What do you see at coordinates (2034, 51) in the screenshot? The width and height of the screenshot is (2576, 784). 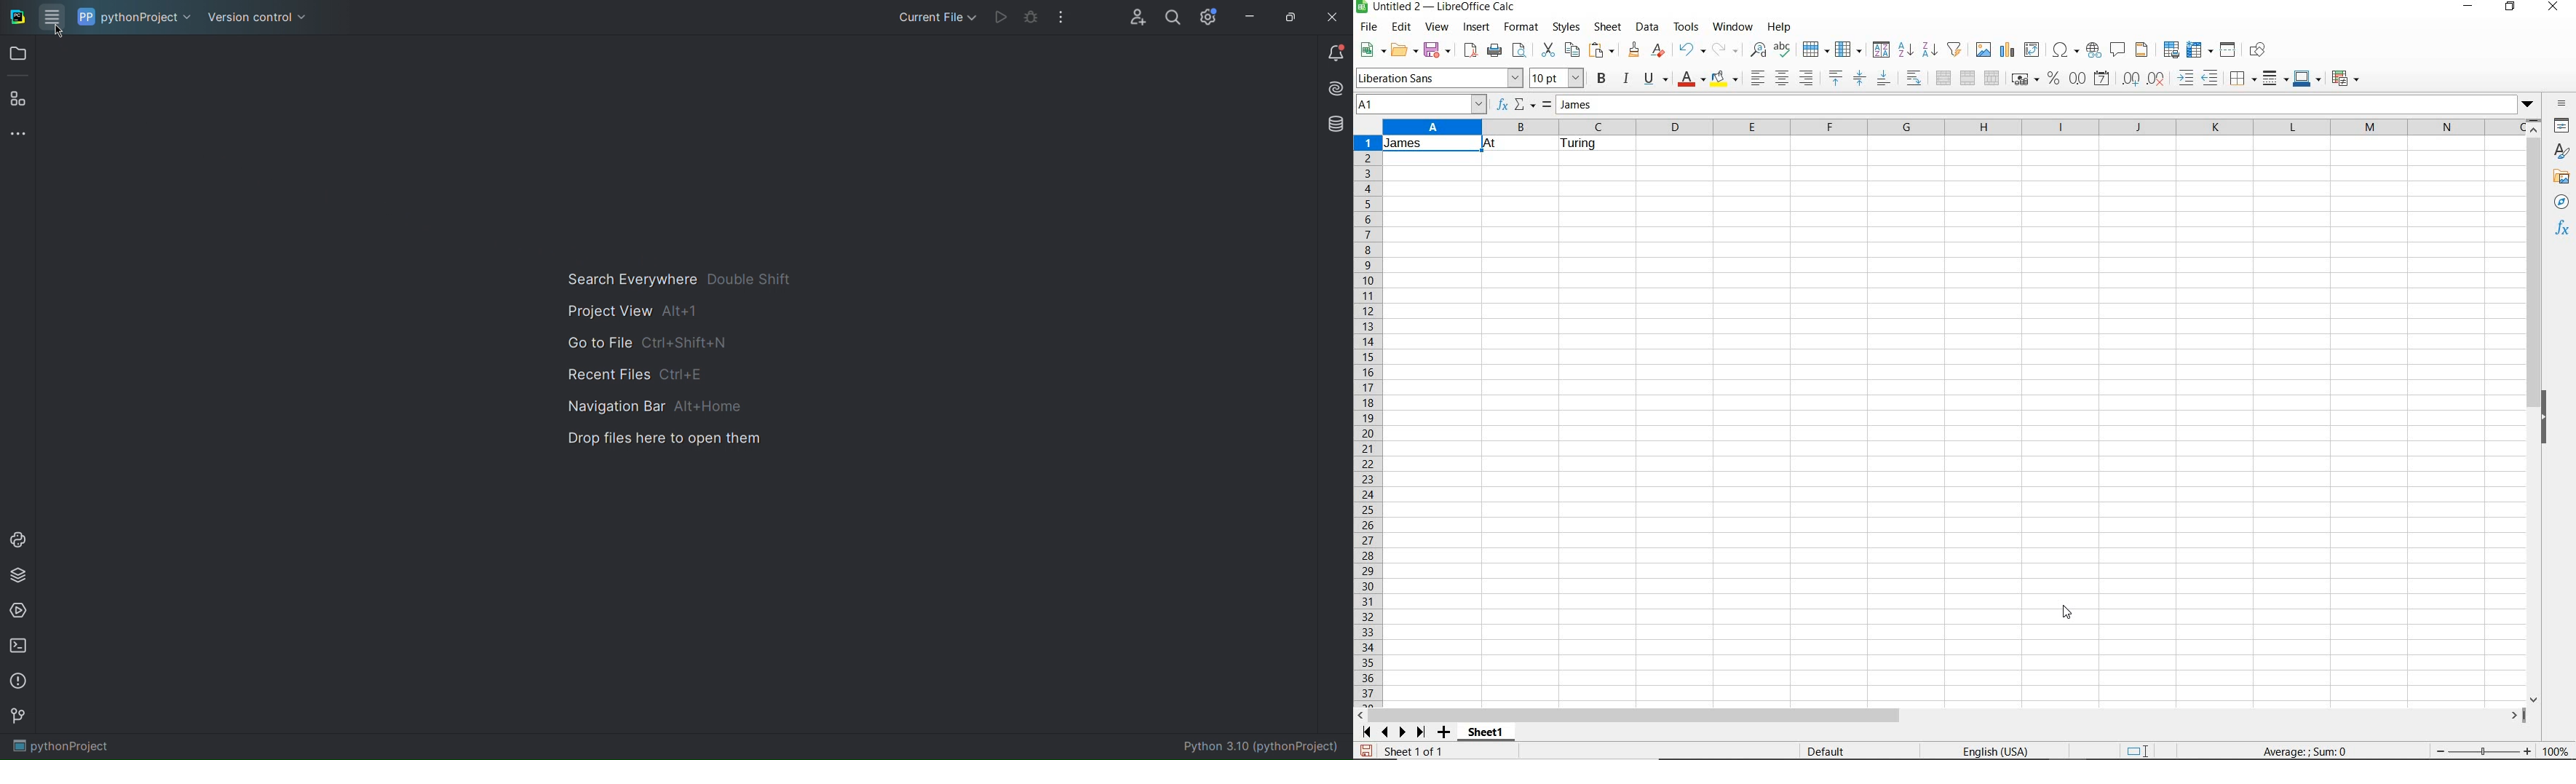 I see `insert or edit pivot table` at bounding box center [2034, 51].